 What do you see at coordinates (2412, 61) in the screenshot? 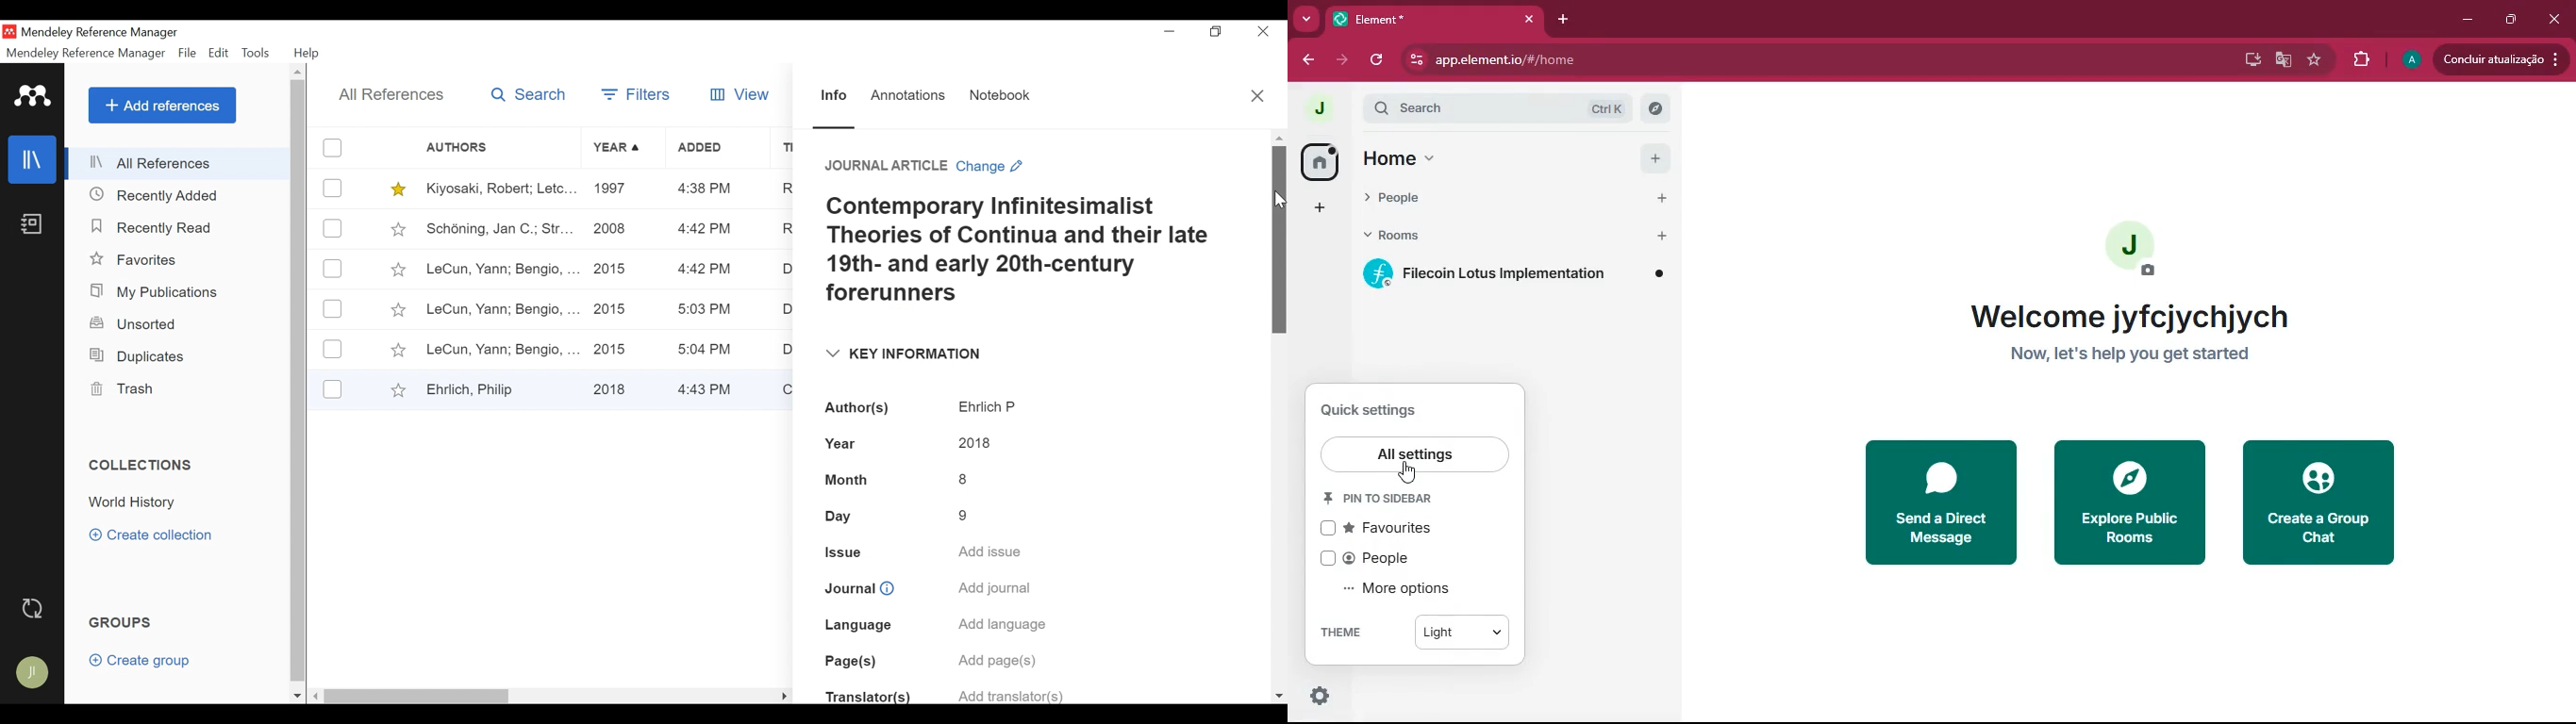
I see `profile` at bounding box center [2412, 61].